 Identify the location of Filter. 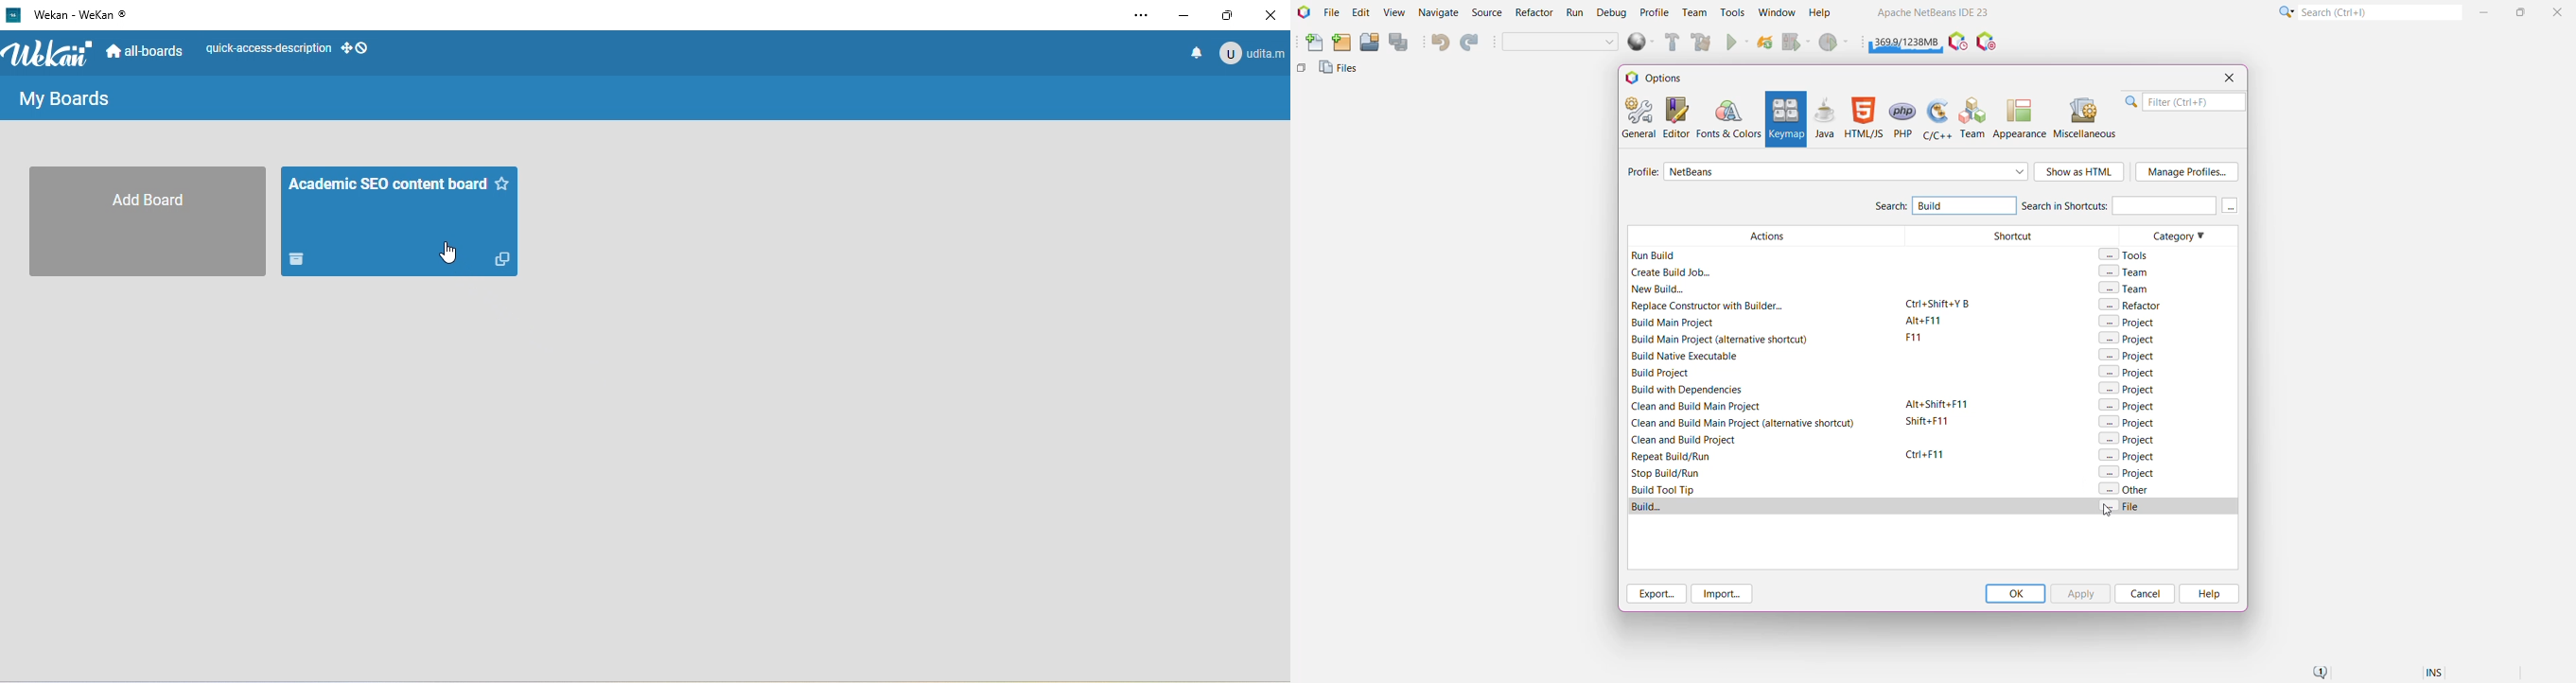
(2185, 102).